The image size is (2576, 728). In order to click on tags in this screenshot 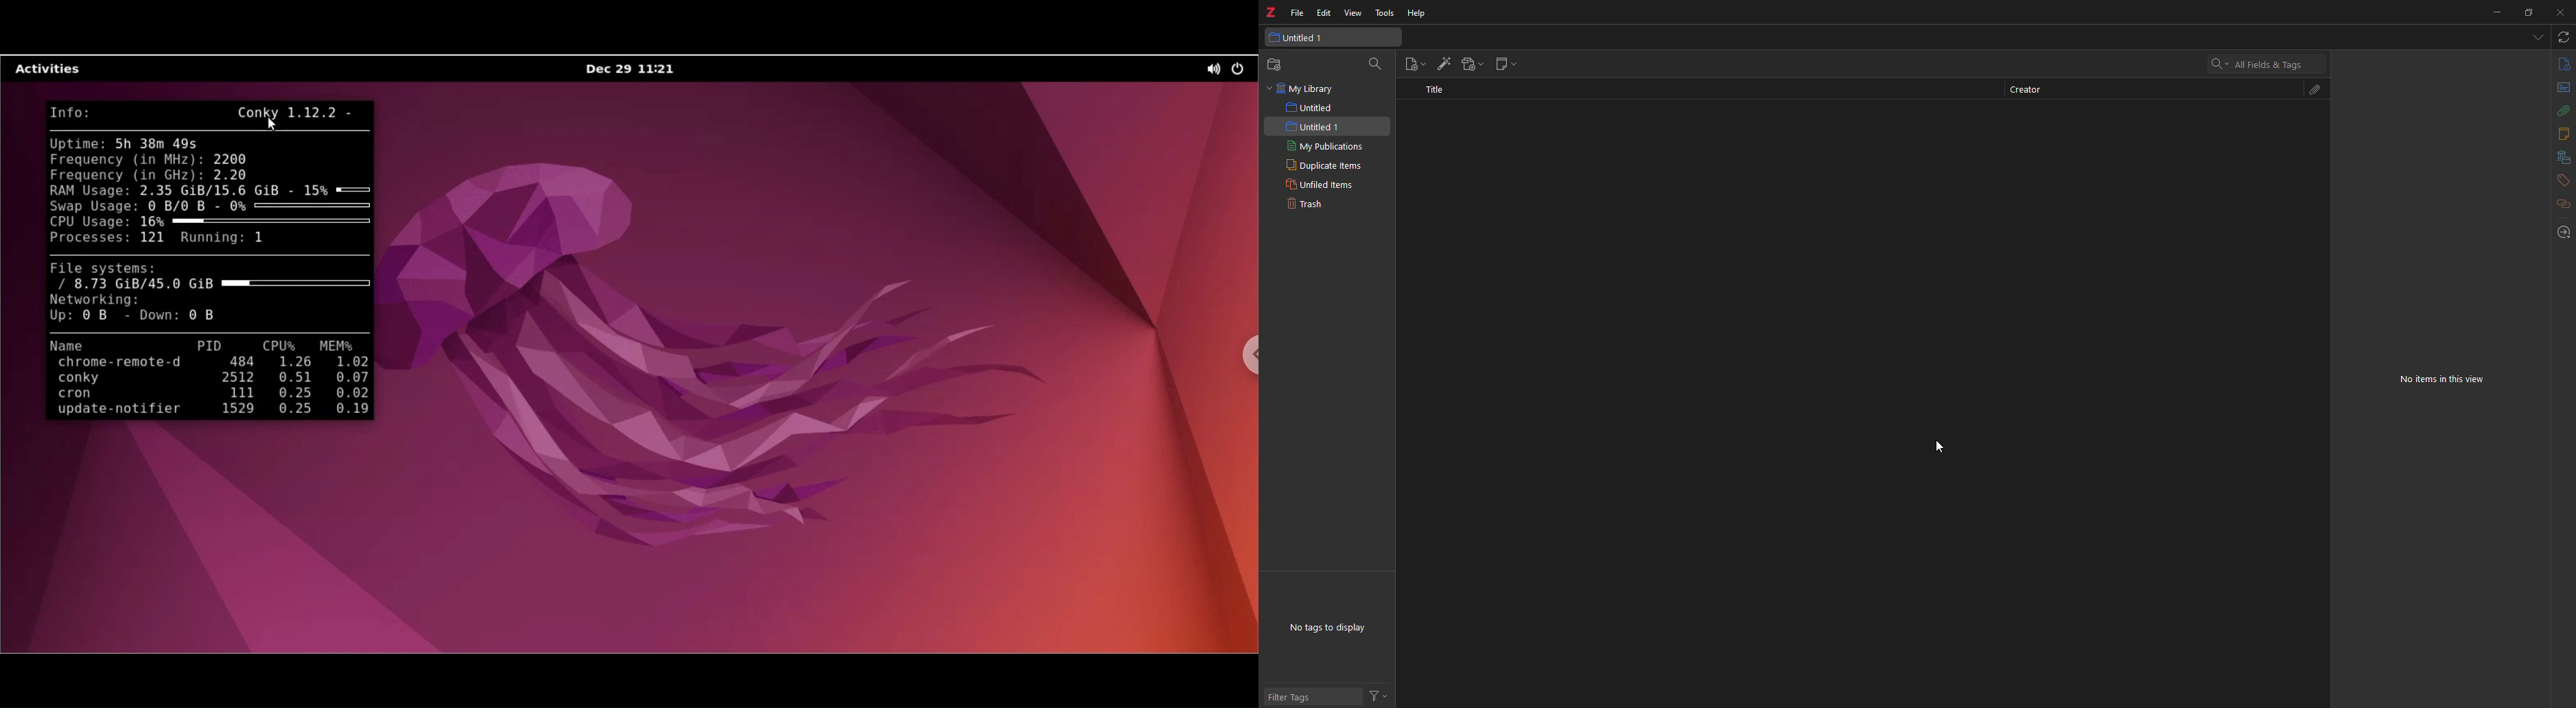, I will do `click(2560, 181)`.